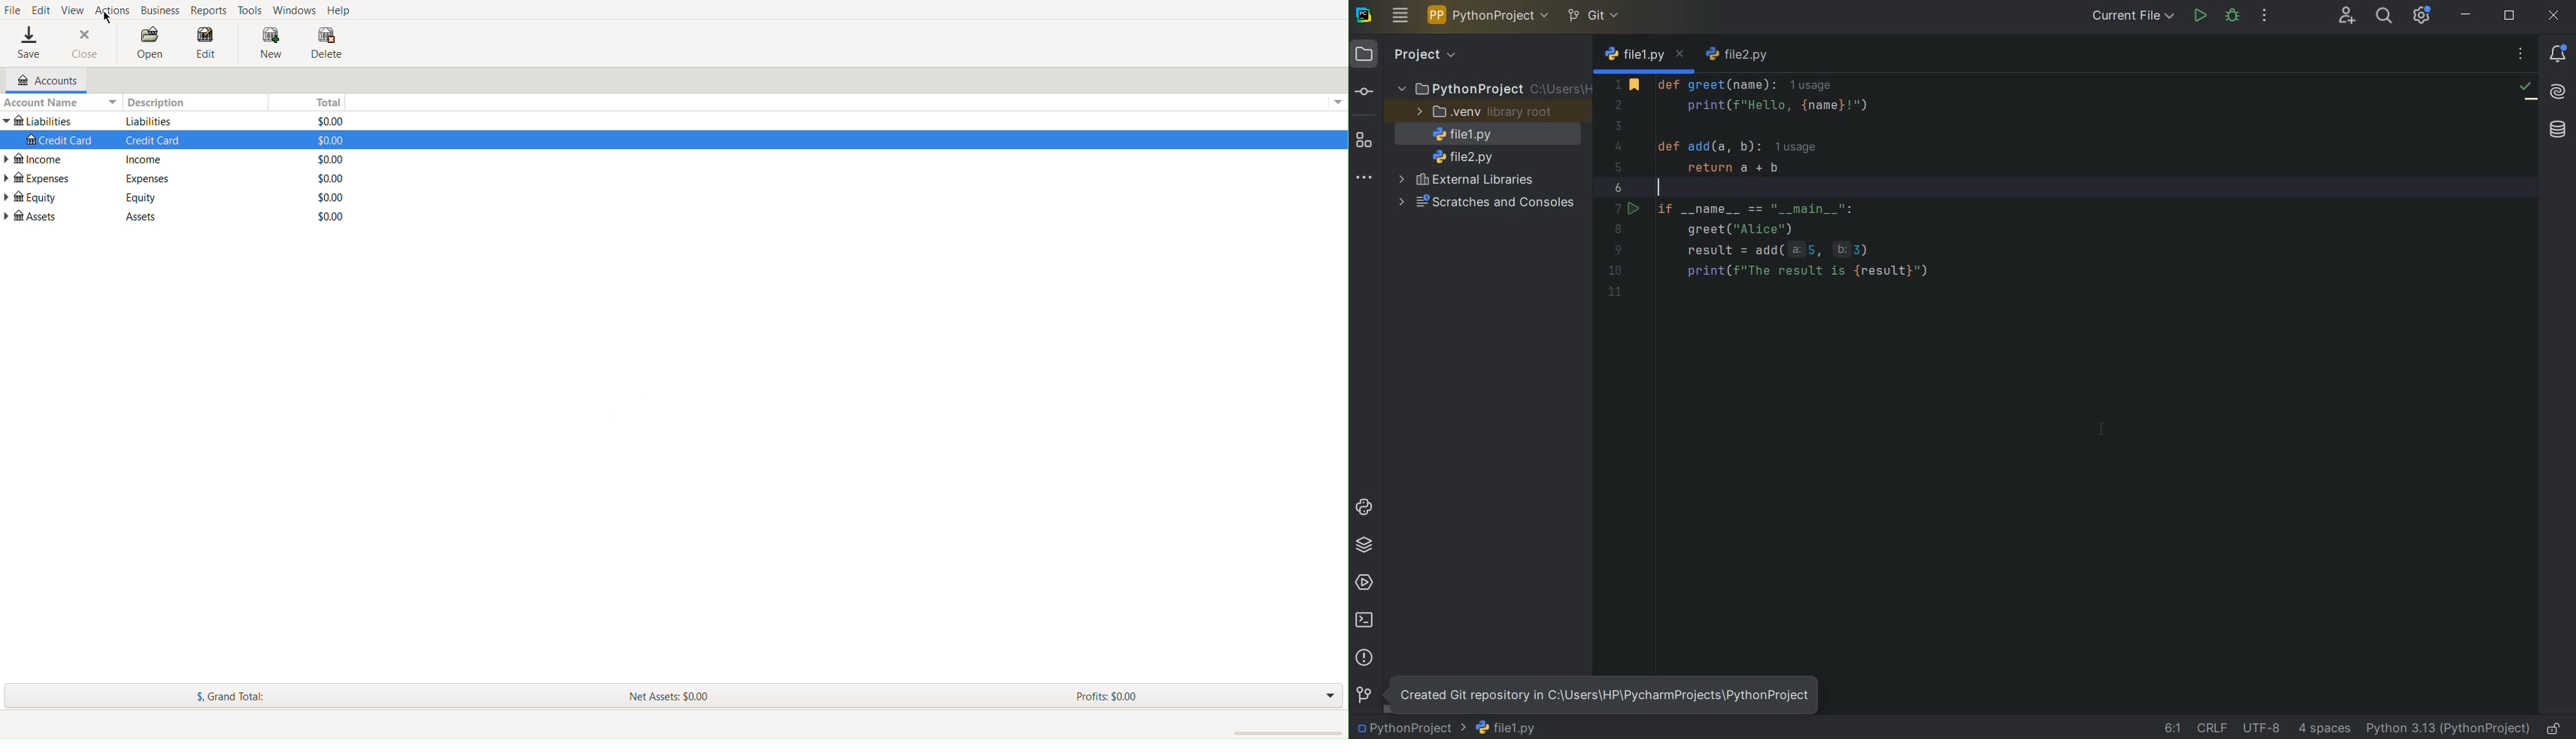  What do you see at coordinates (32, 198) in the screenshot?
I see `Equity` at bounding box center [32, 198].